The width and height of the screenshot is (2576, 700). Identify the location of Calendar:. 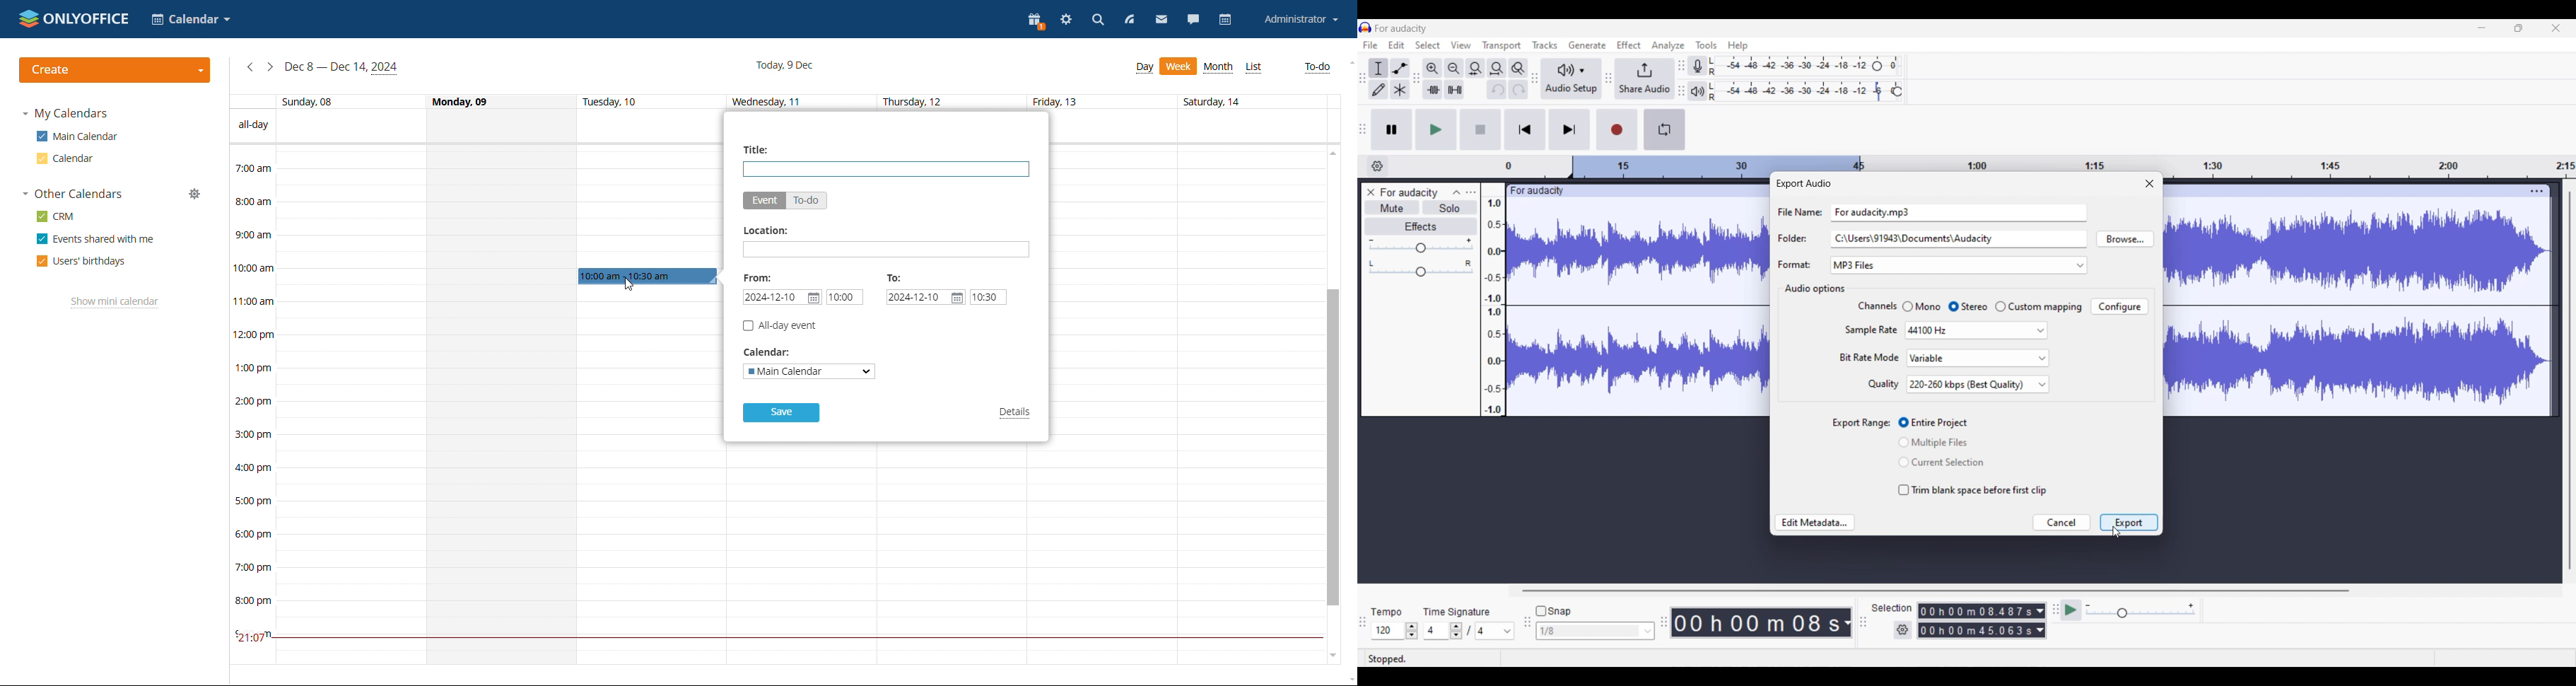
(772, 353).